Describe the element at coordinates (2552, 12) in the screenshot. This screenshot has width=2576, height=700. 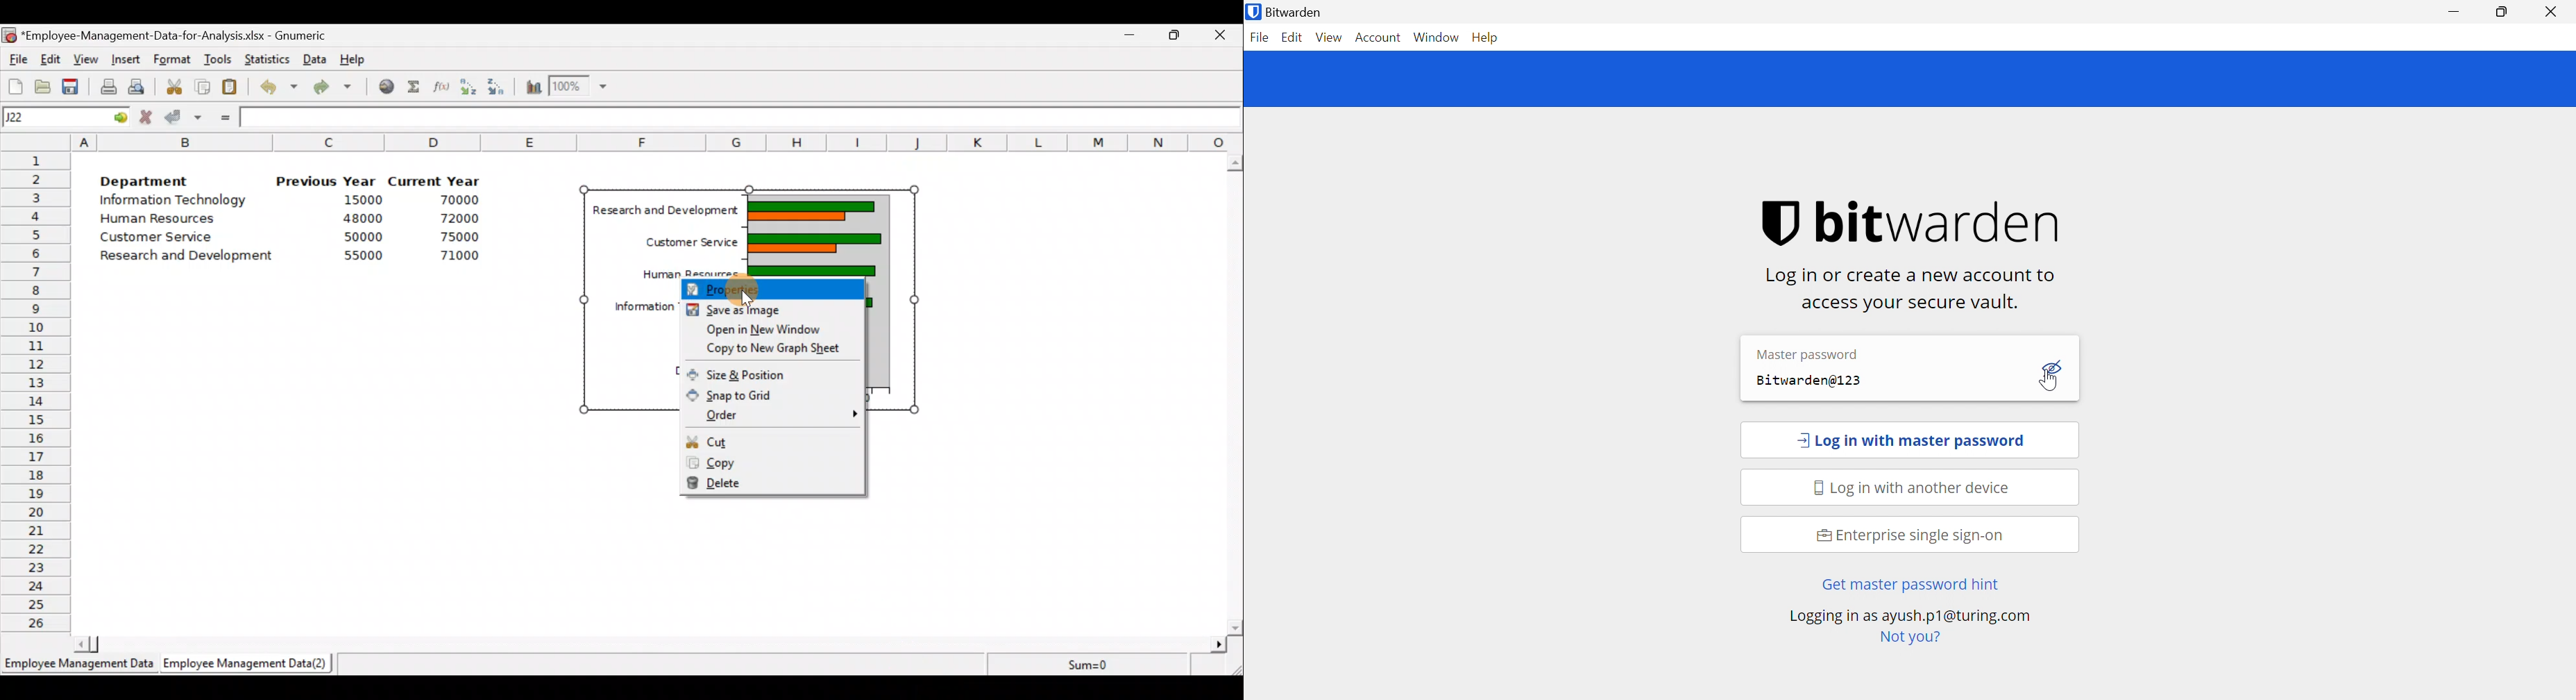
I see `Close` at that location.